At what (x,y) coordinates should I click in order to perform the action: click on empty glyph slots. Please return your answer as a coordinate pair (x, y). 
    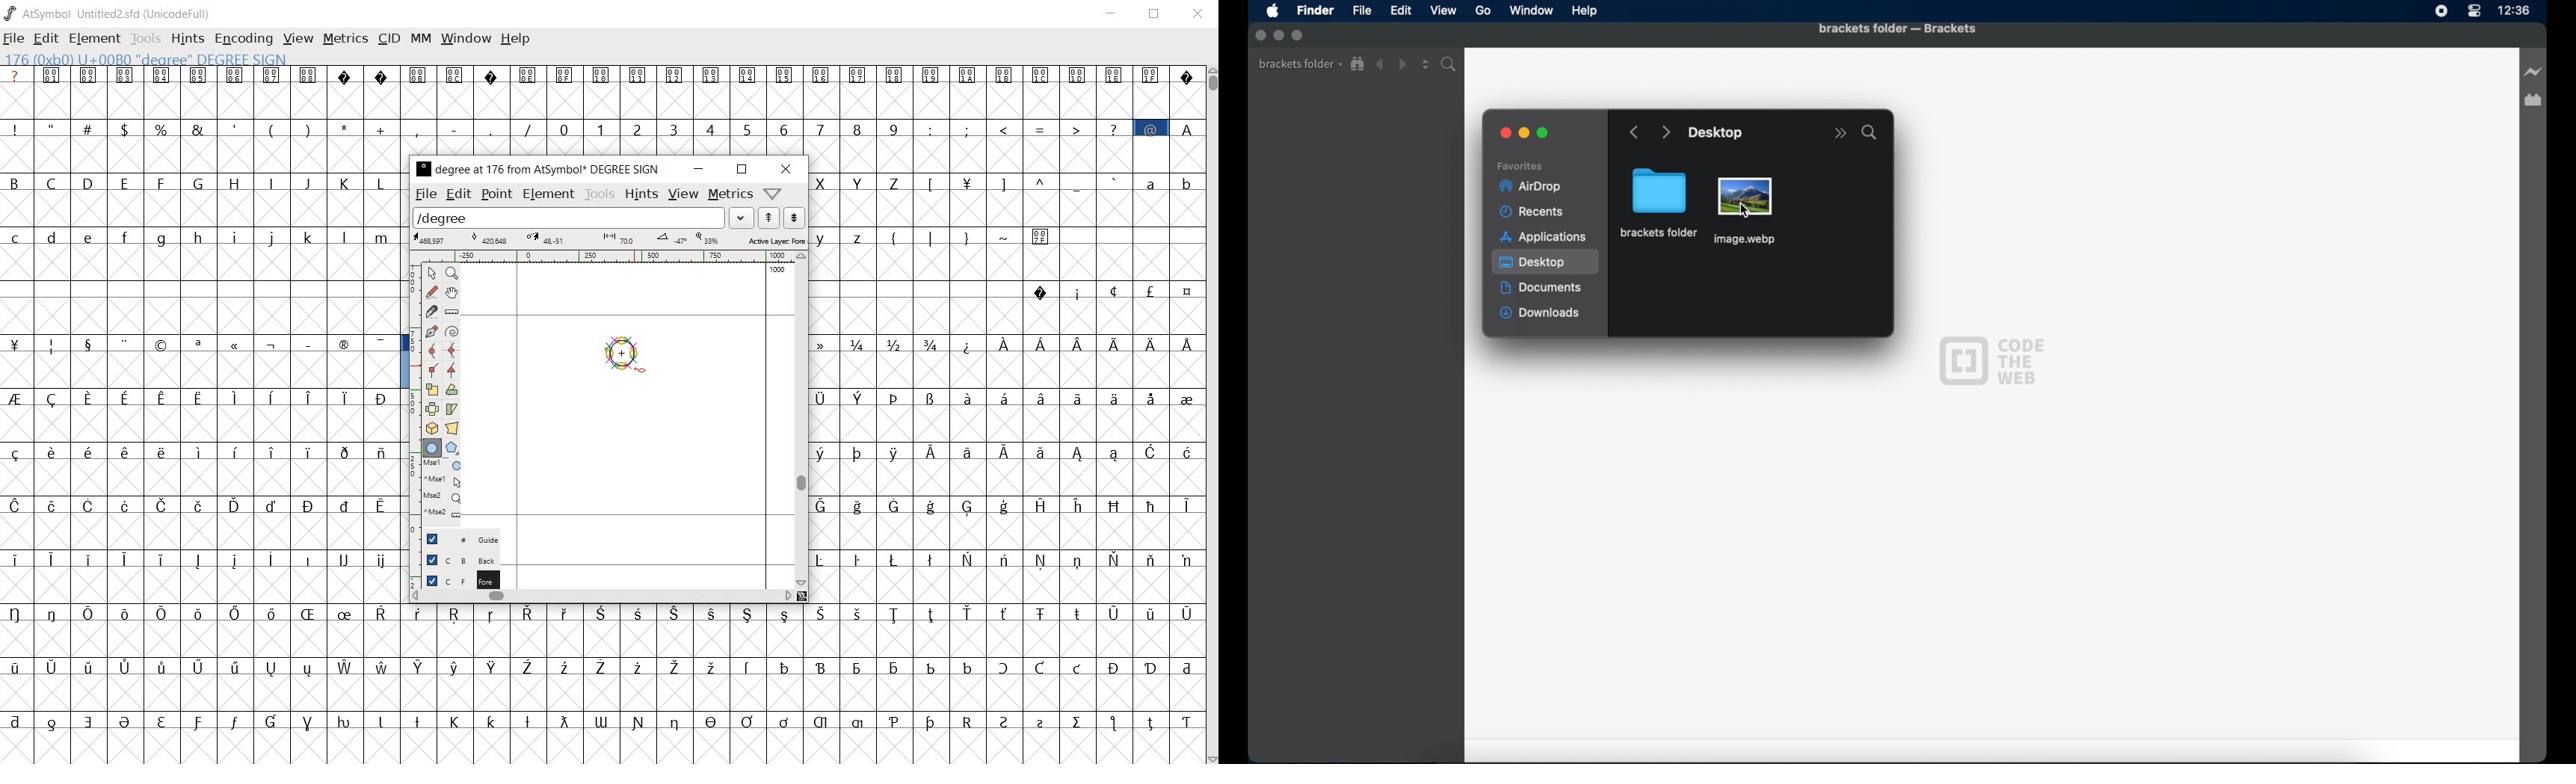
    Looking at the image, I should click on (204, 315).